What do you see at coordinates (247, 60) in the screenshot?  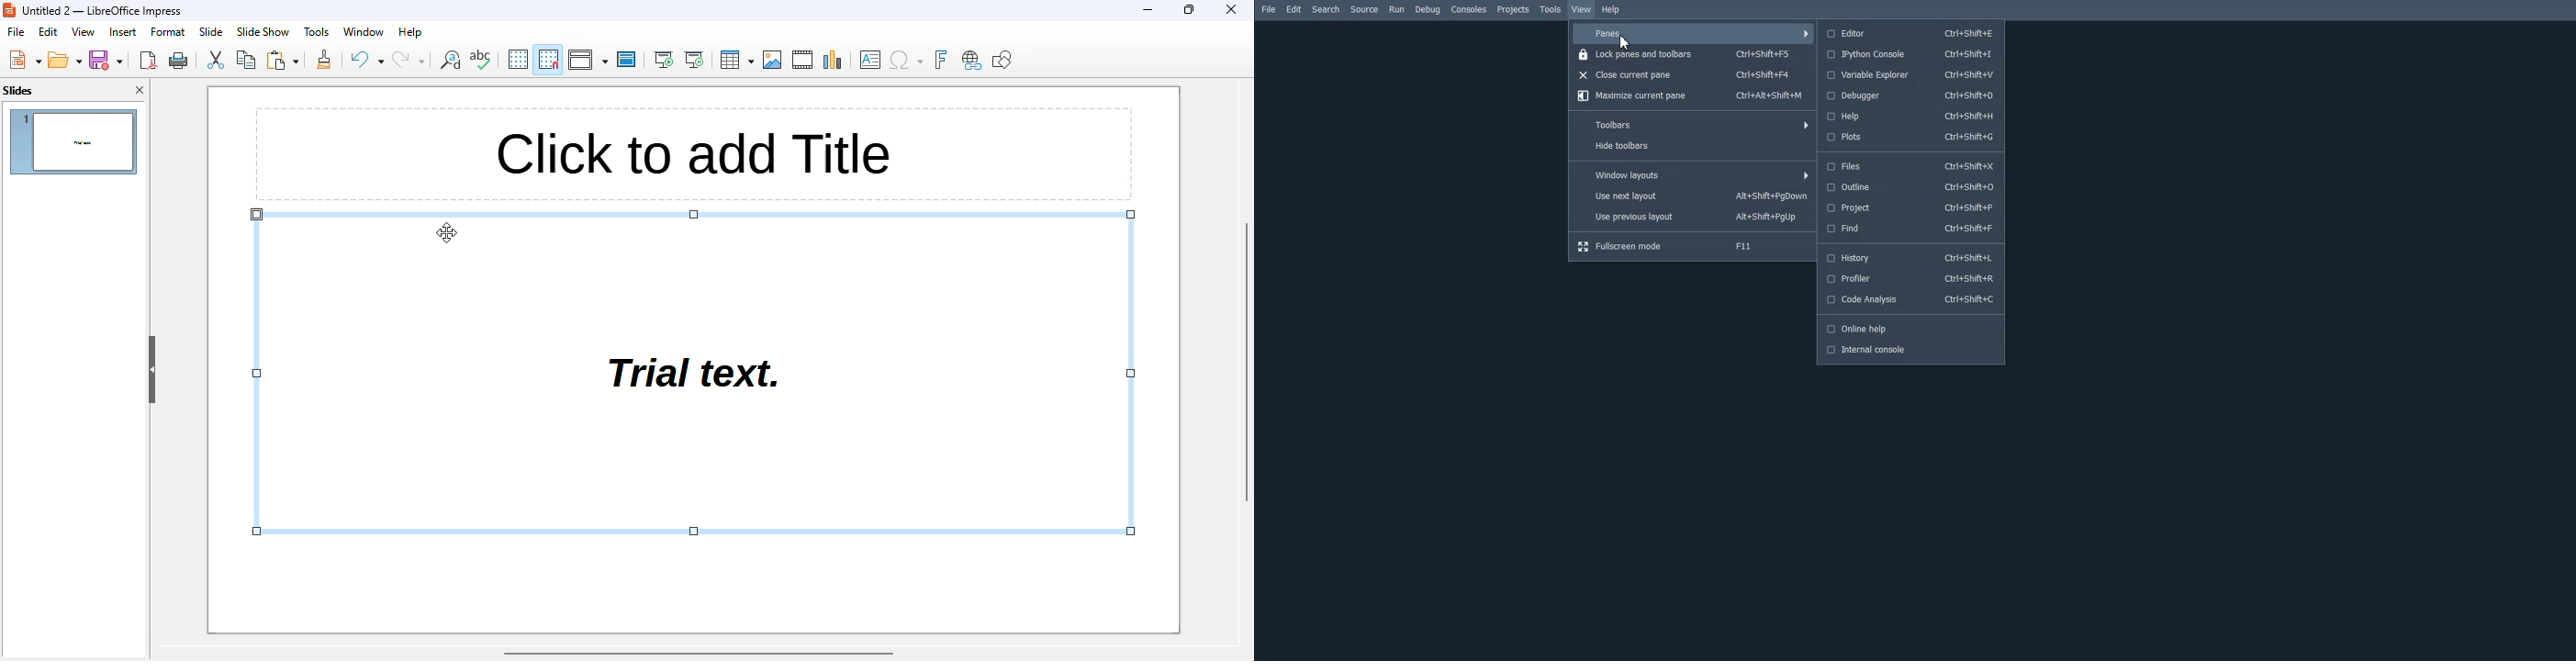 I see `copy` at bounding box center [247, 60].